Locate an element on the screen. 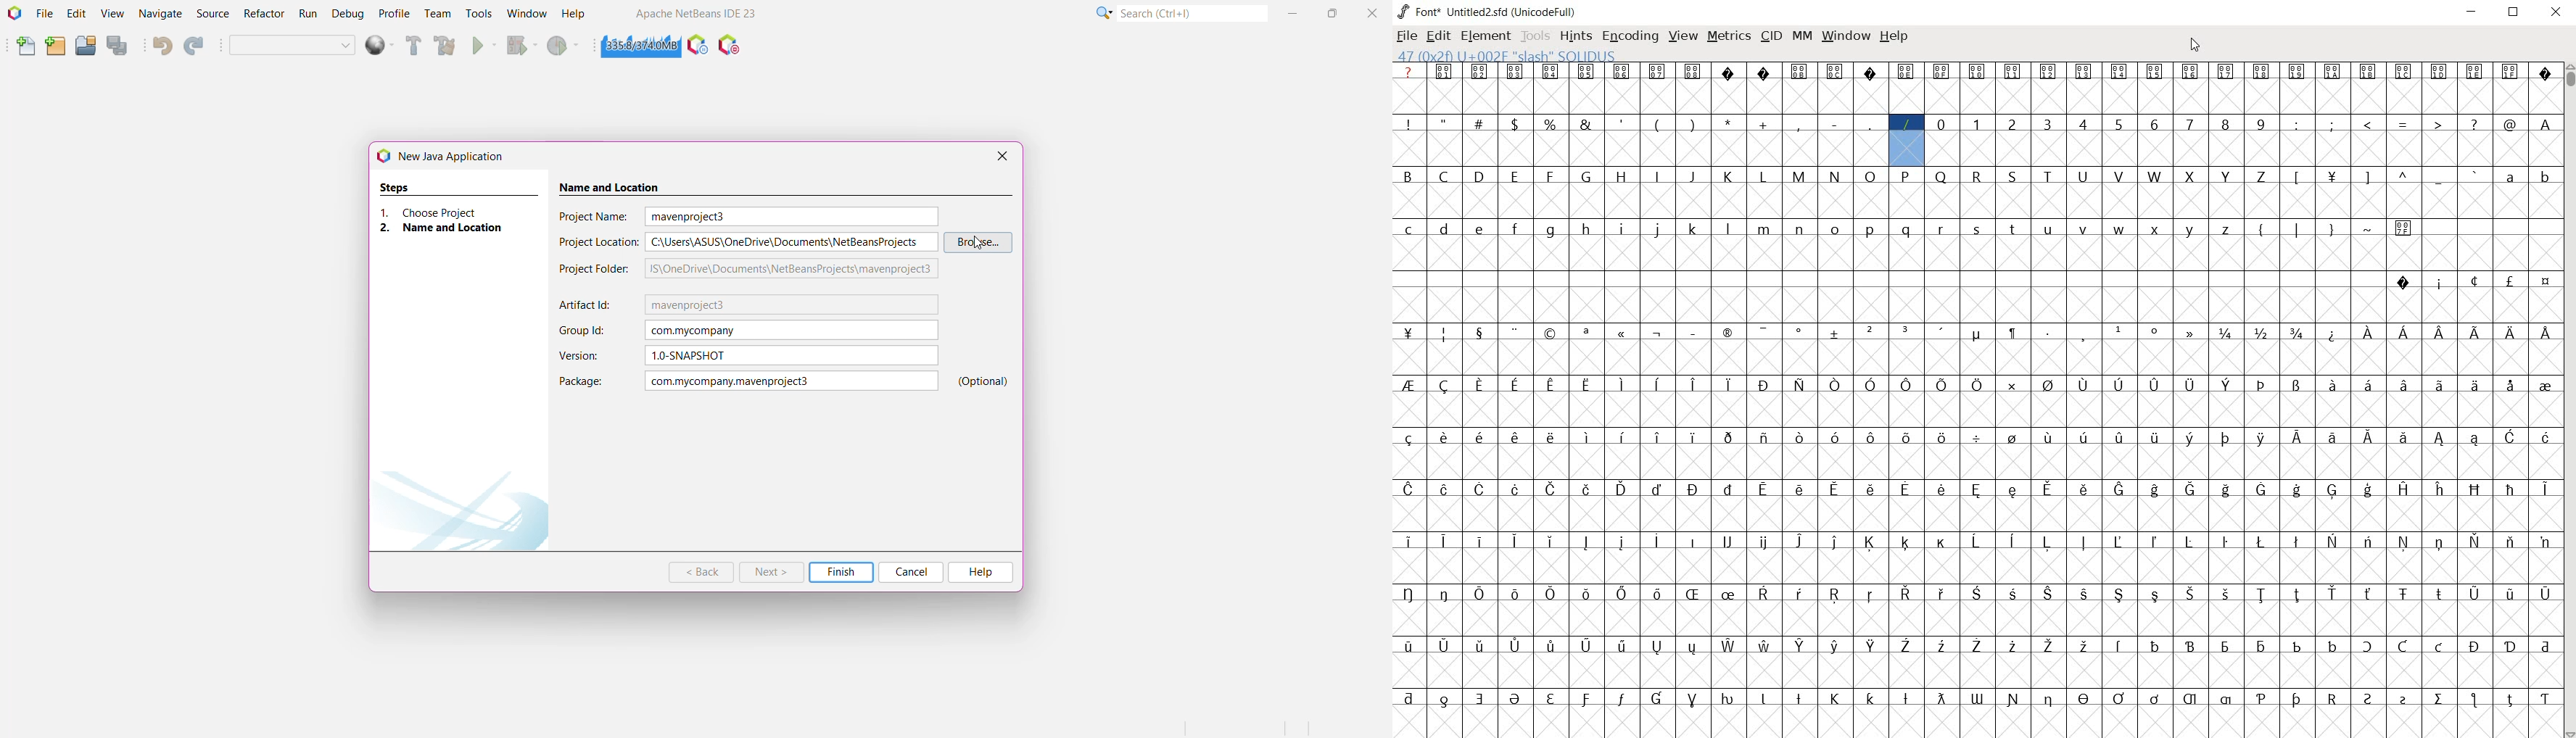  glyph is located at coordinates (1870, 177).